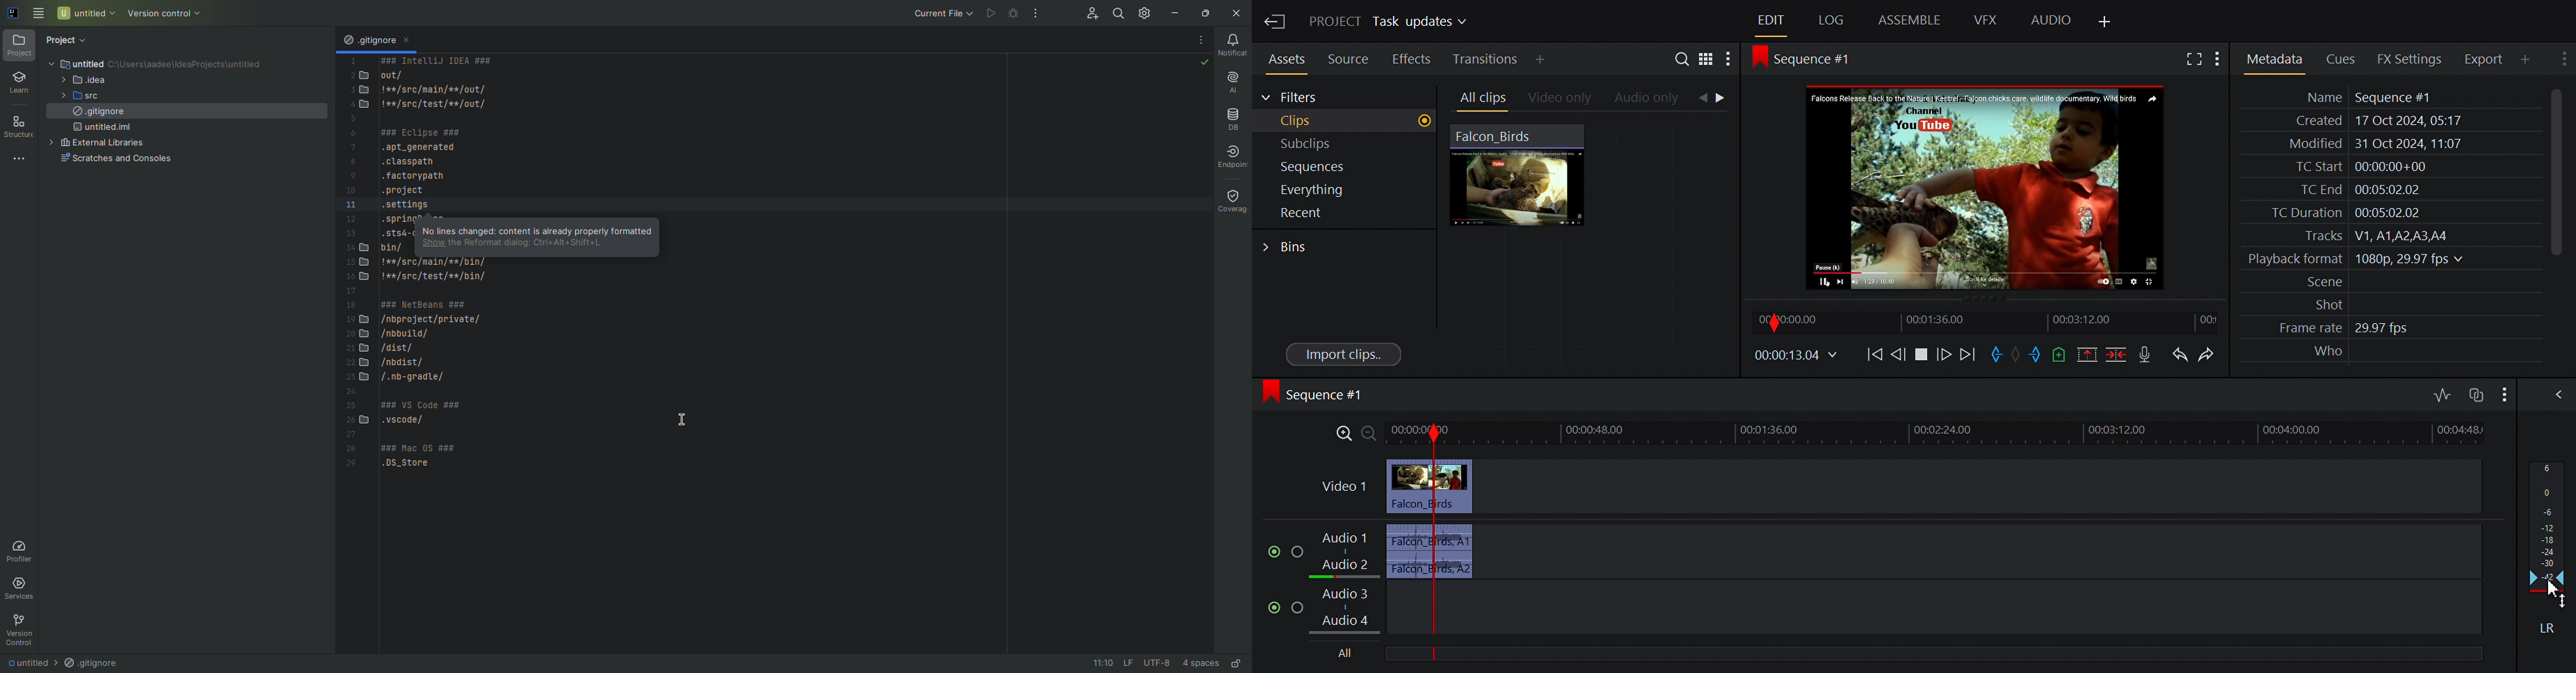  I want to click on Add Panel, so click(2525, 58).